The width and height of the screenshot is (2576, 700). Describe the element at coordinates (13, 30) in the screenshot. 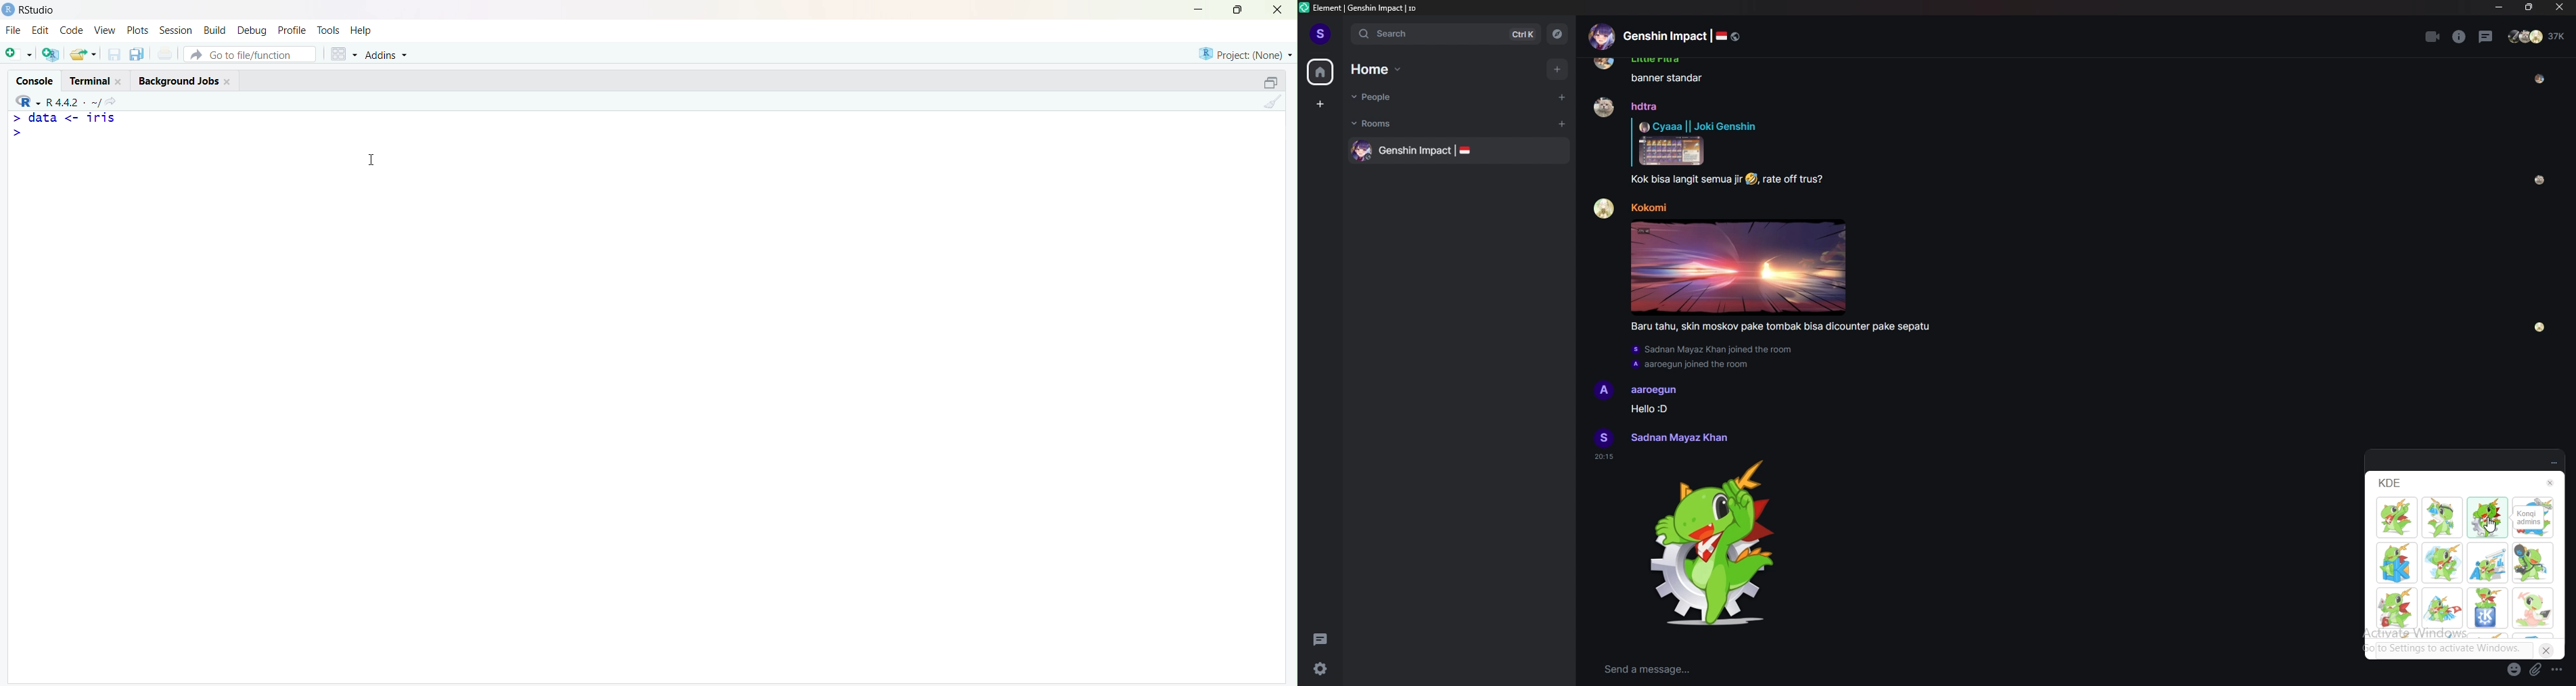

I see `File` at that location.